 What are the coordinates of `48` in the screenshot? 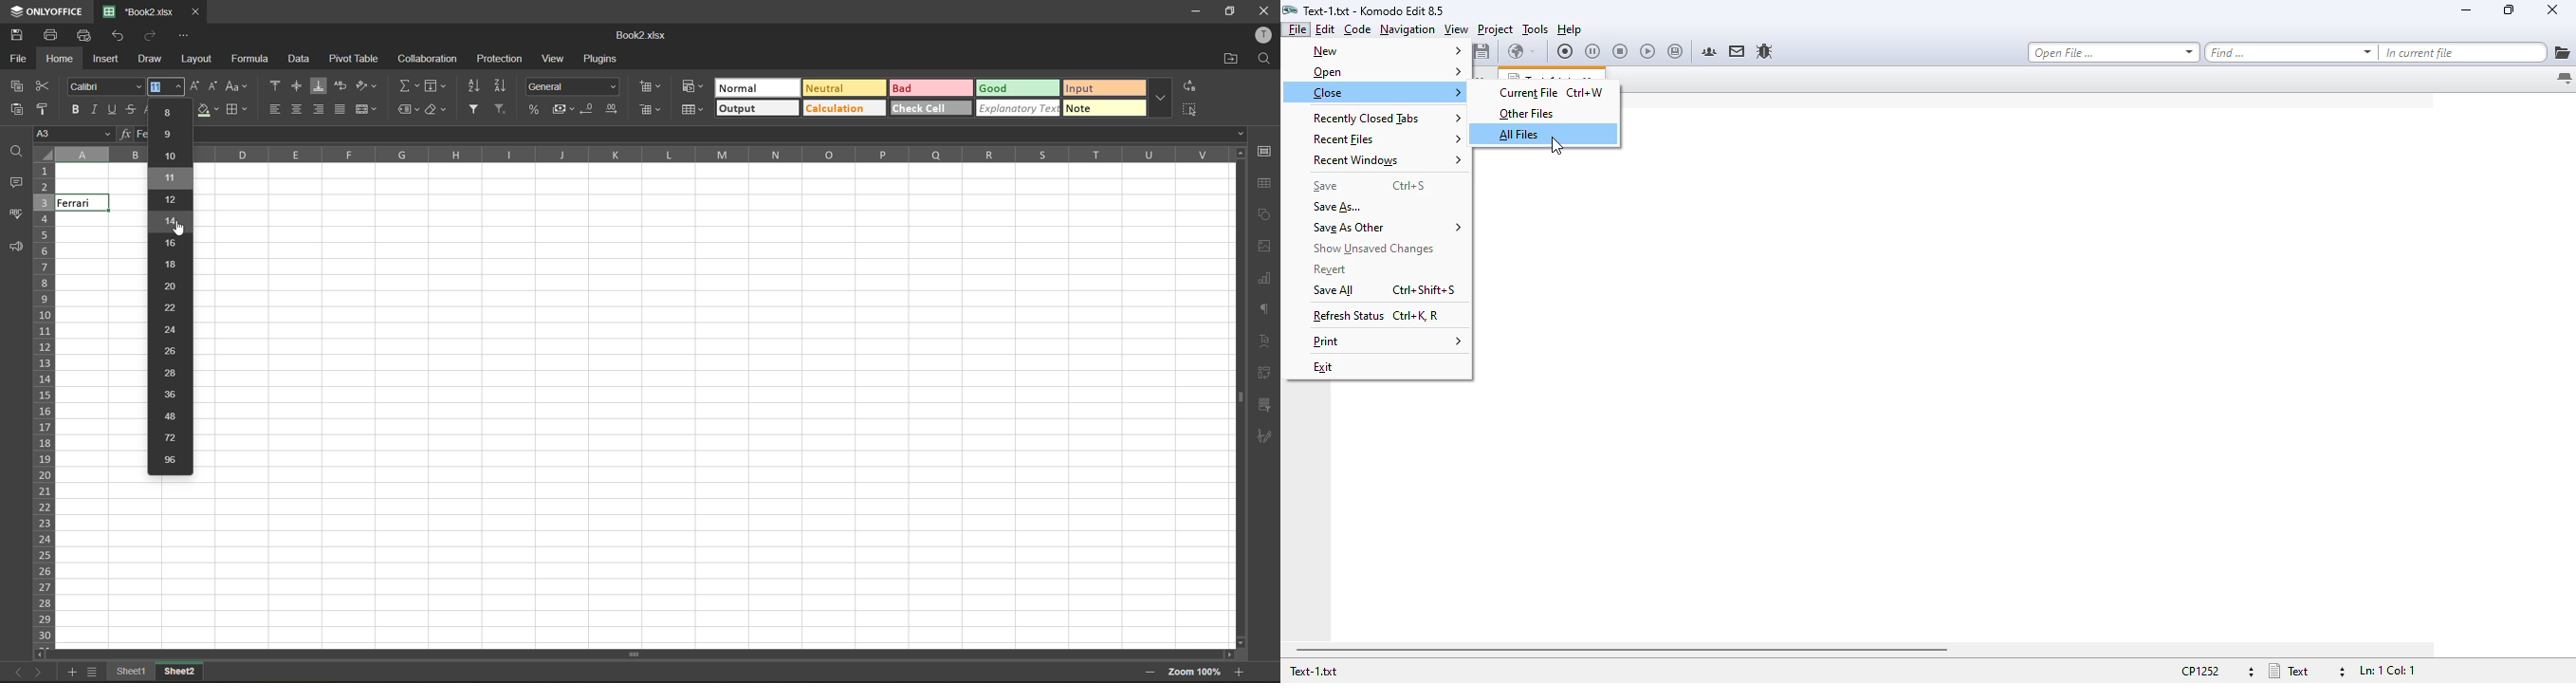 It's located at (174, 417).